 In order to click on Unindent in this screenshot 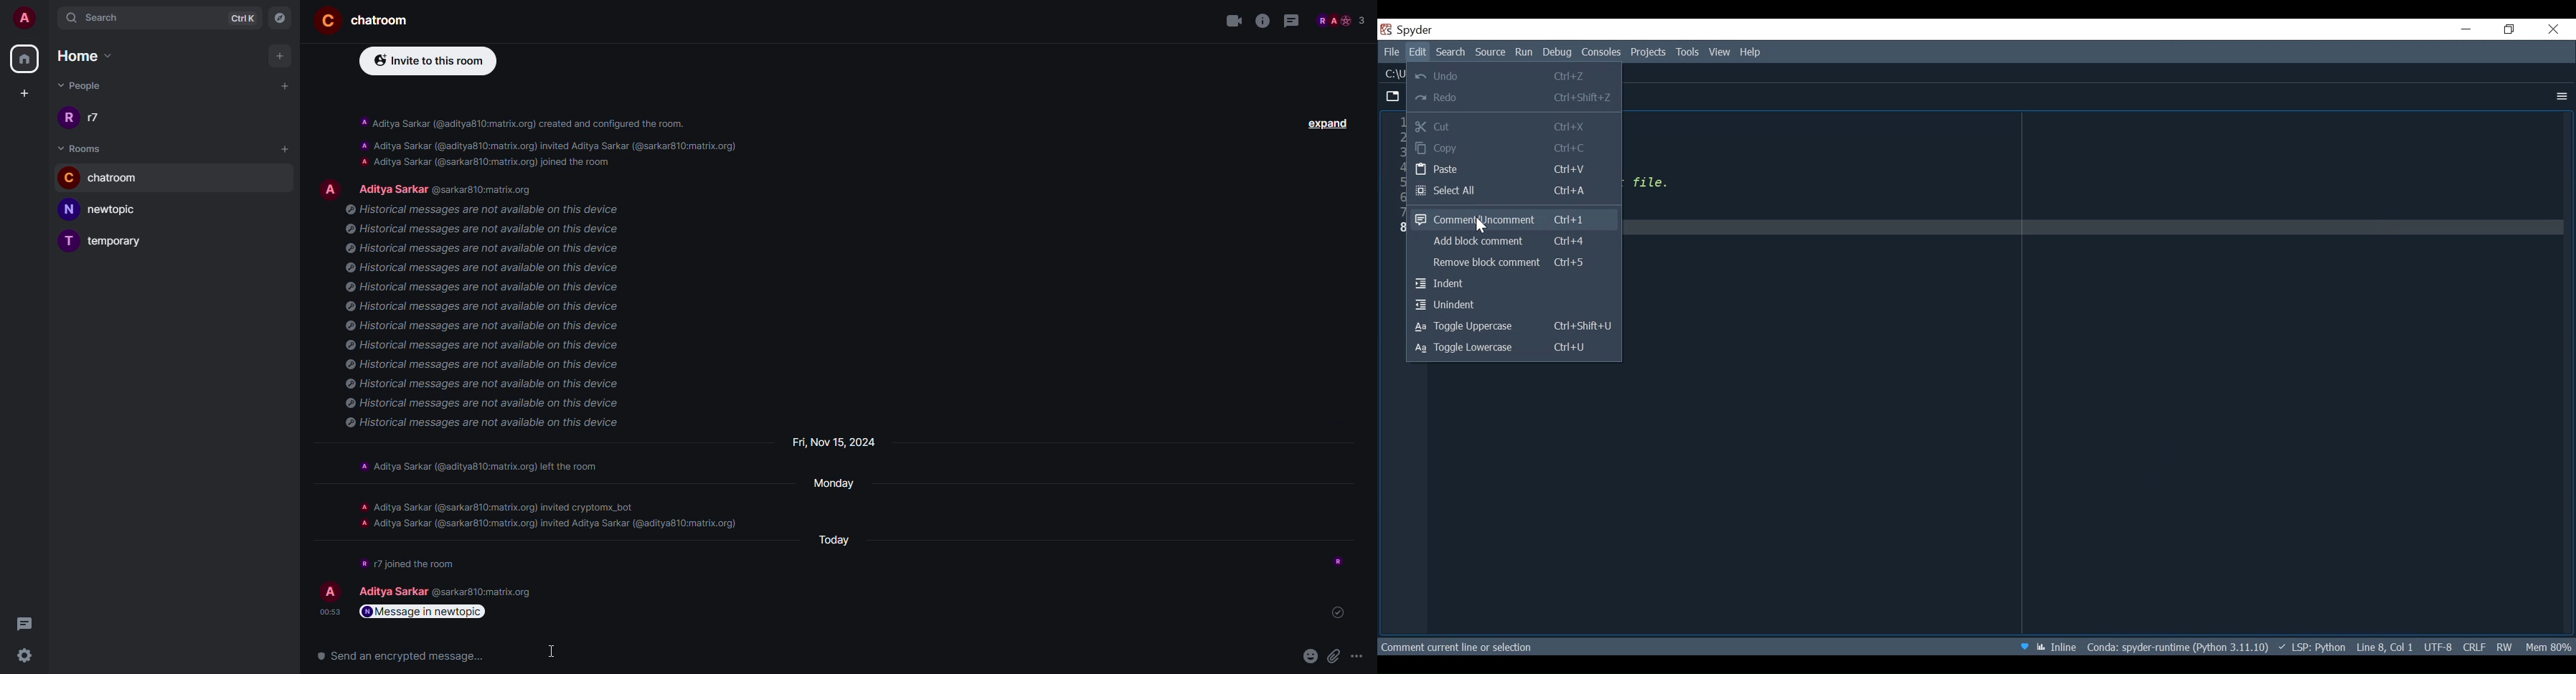, I will do `click(1513, 305)`.